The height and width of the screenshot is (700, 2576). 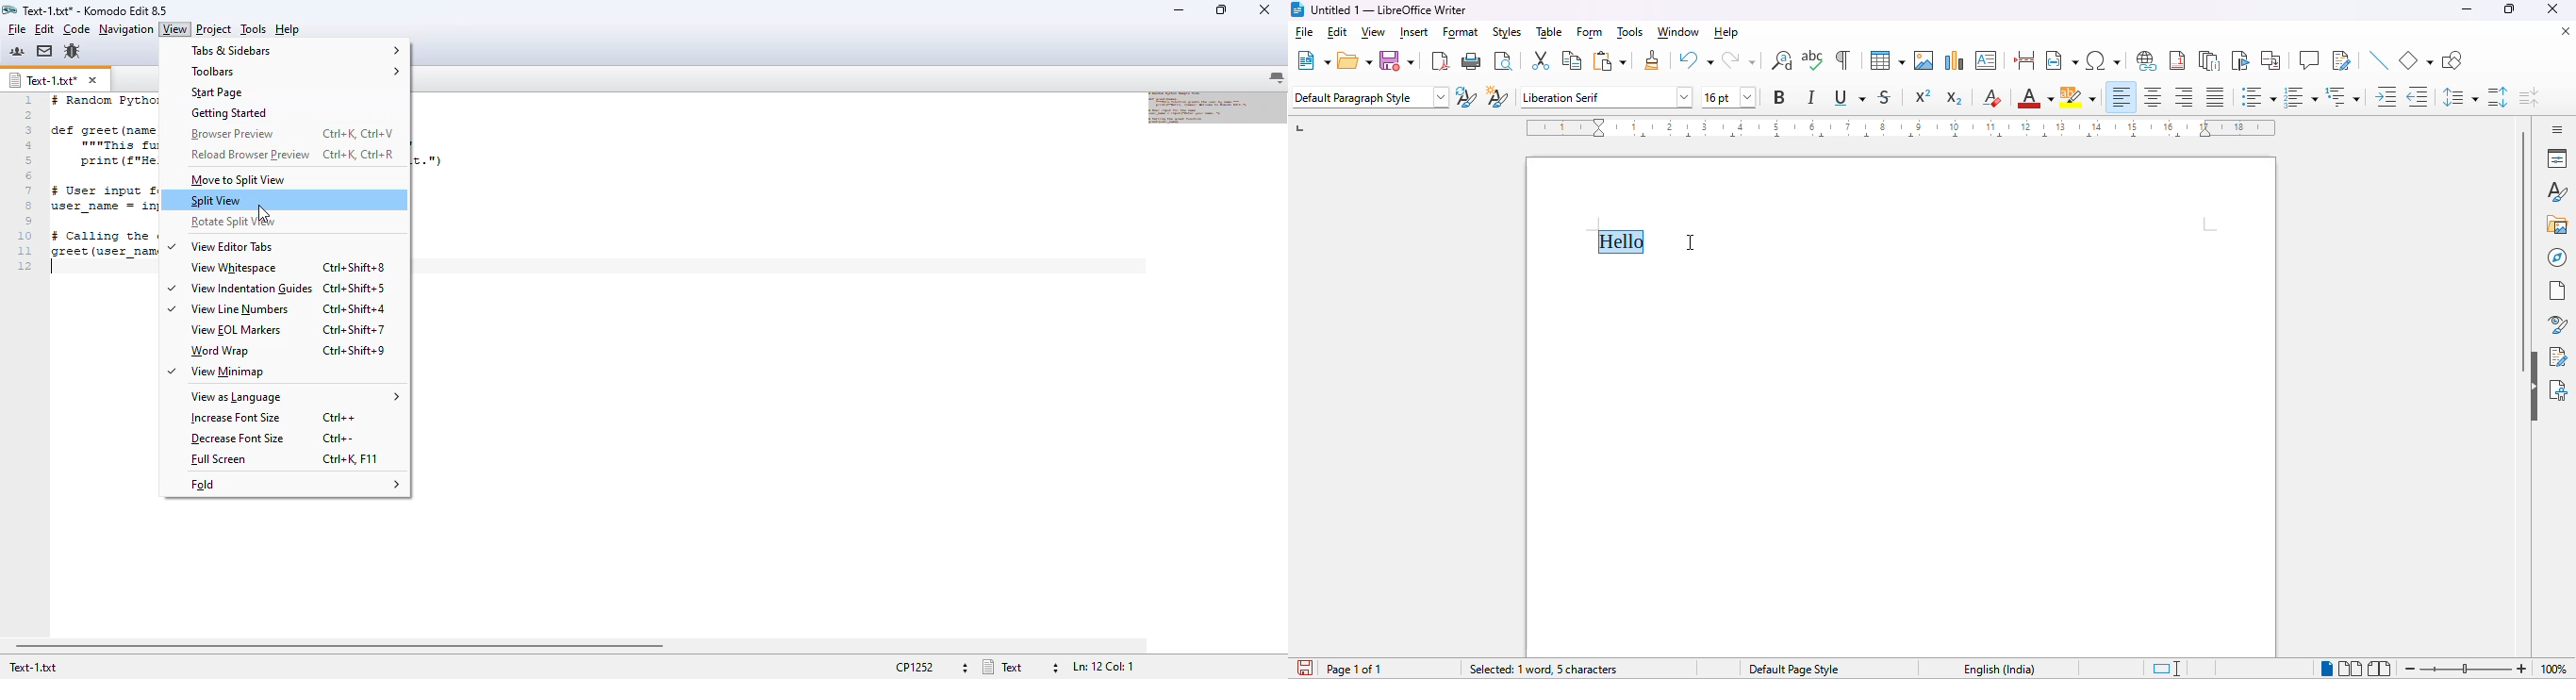 I want to click on view, so click(x=1374, y=32).